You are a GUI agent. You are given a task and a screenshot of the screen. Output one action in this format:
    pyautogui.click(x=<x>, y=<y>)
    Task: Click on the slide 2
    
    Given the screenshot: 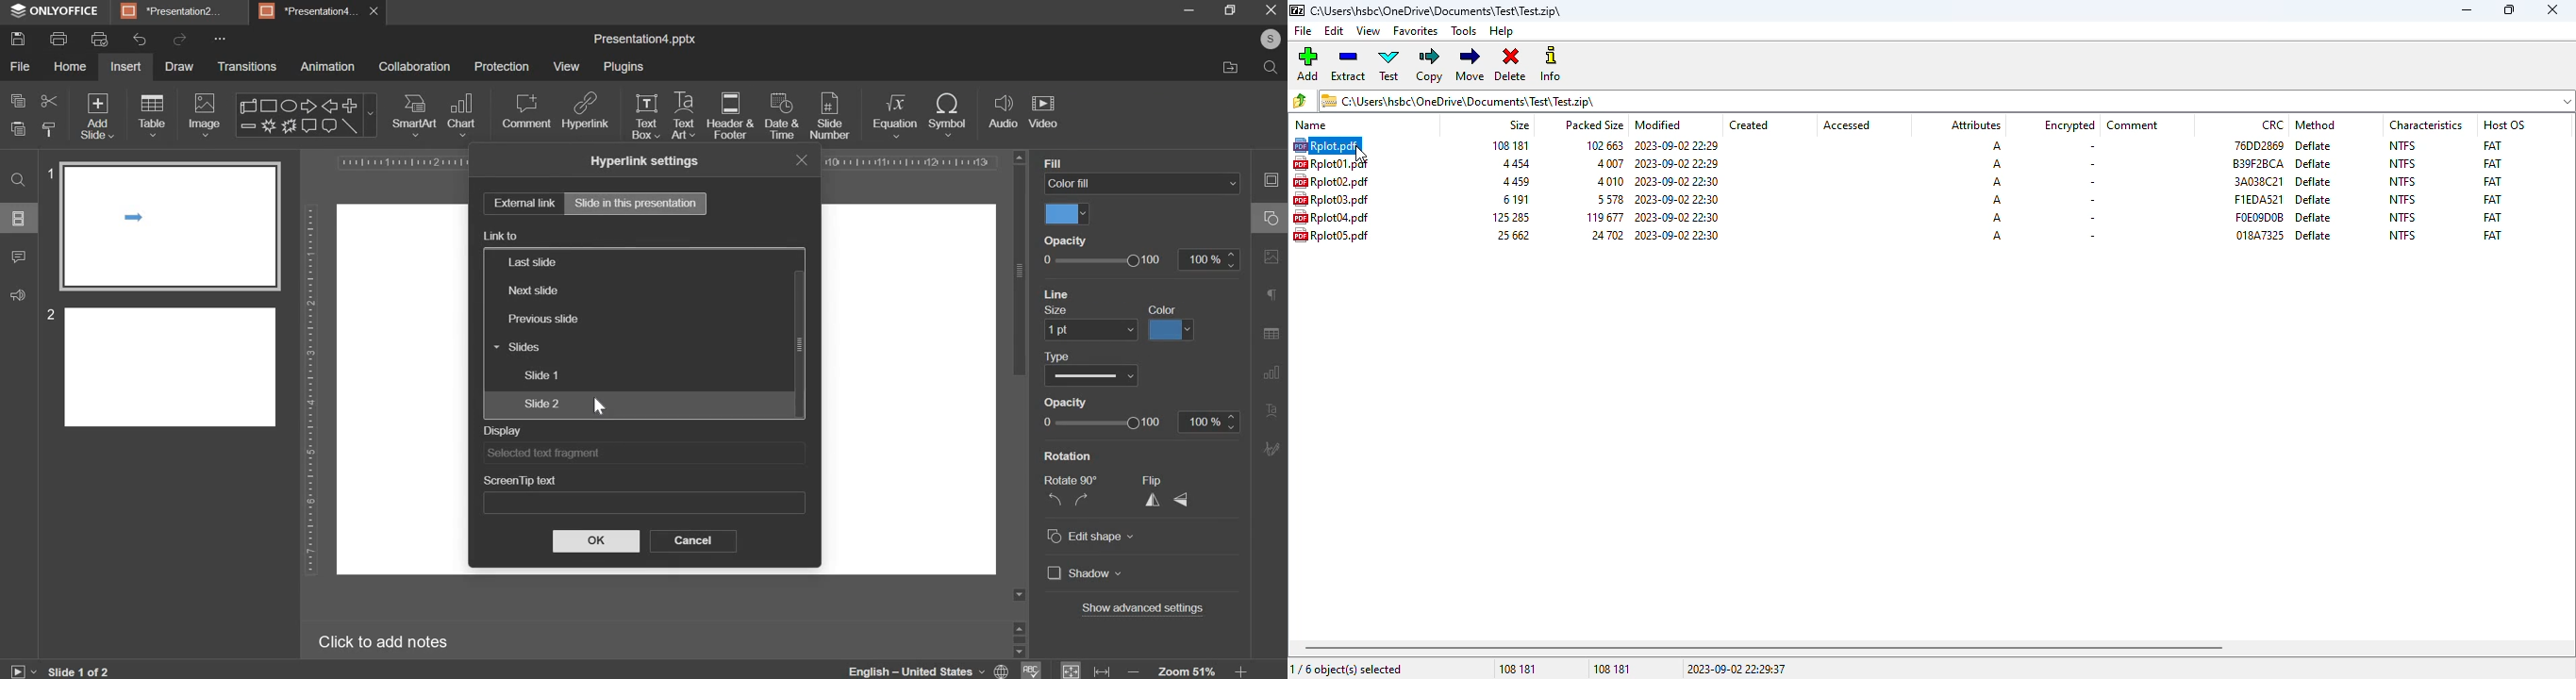 What is the action you would take?
    pyautogui.click(x=541, y=403)
    